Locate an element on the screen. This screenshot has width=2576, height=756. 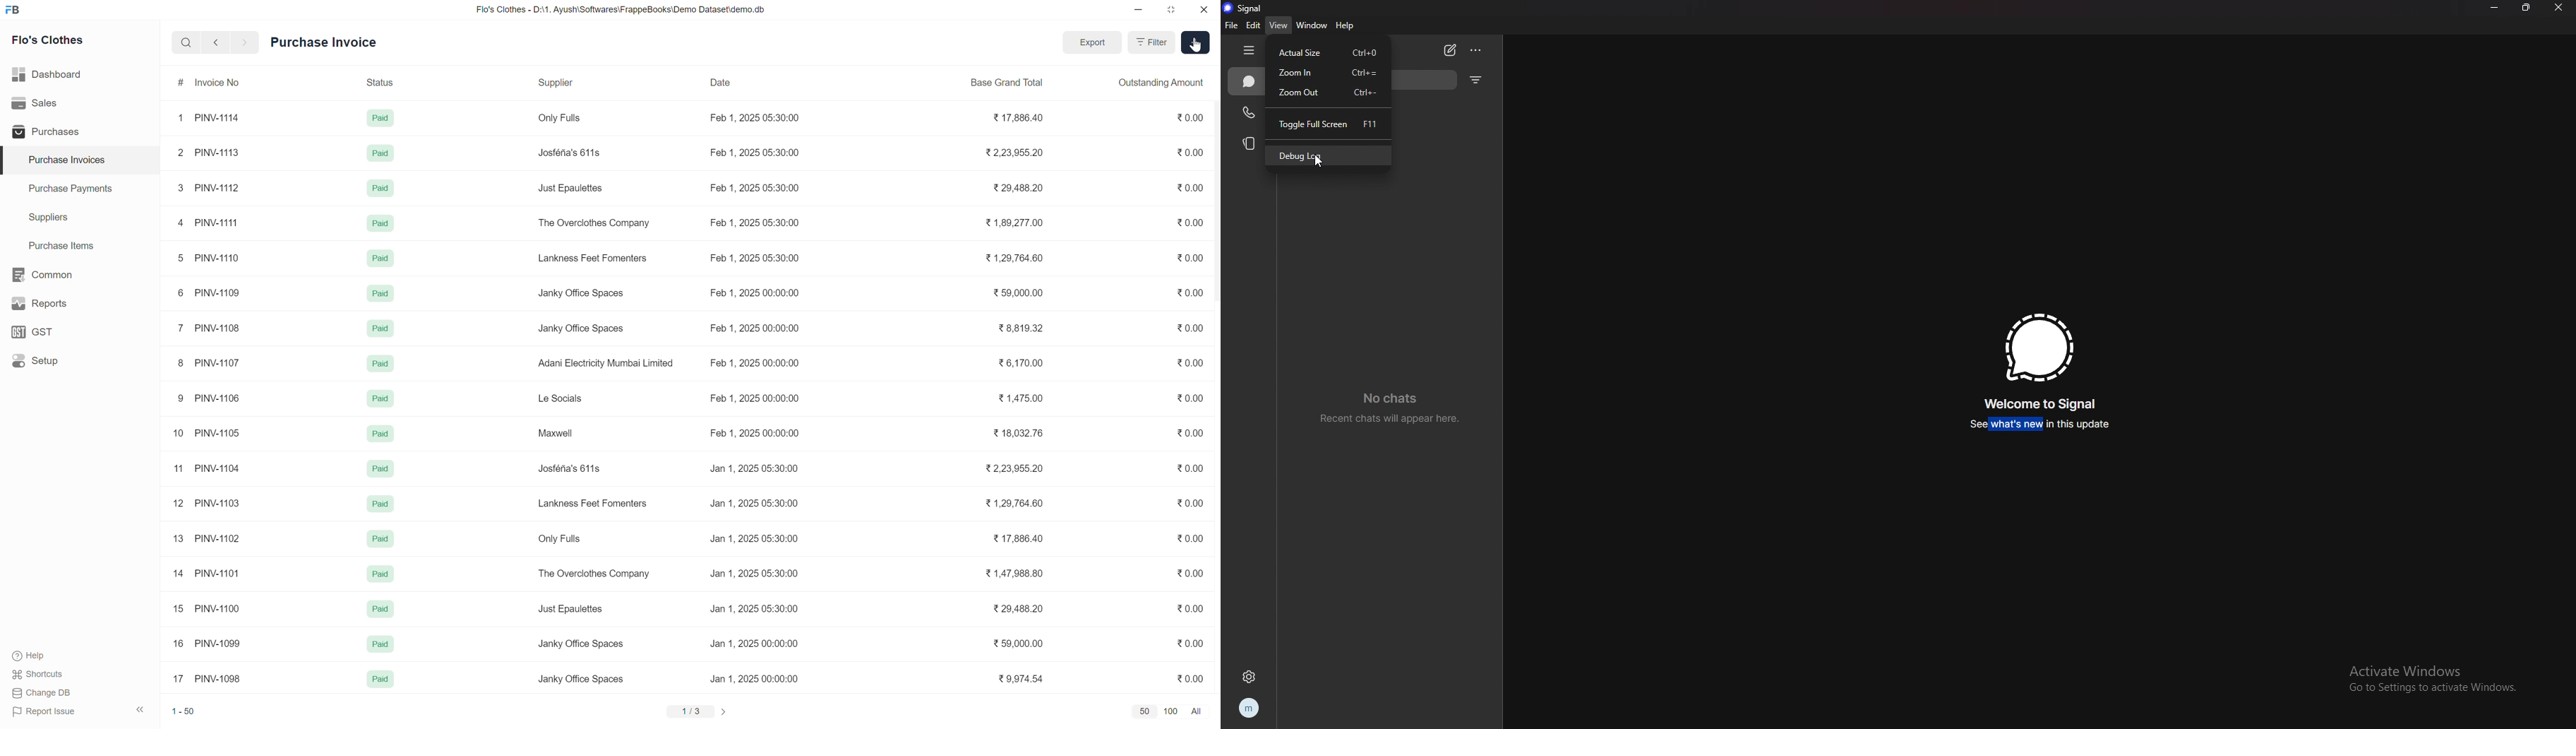
0.00 is located at coordinates (1191, 292).